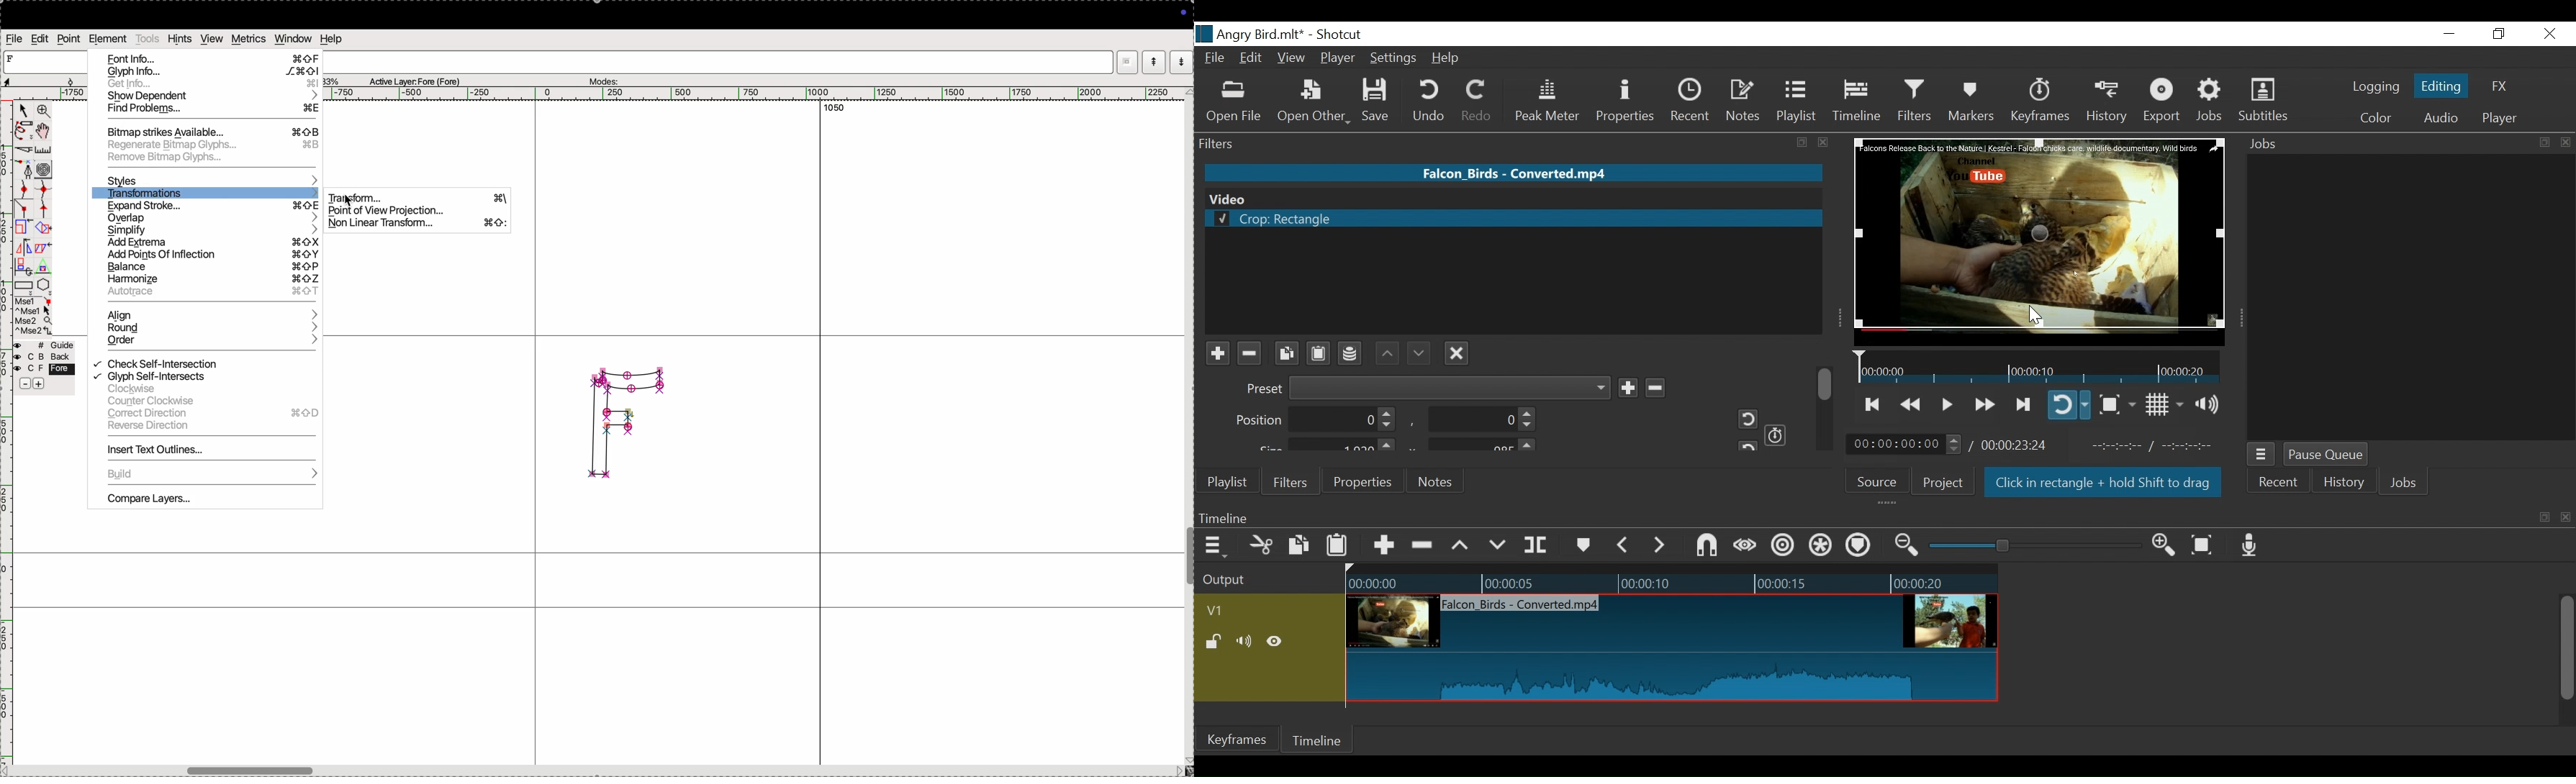 The image size is (2576, 784). What do you see at coordinates (1153, 62) in the screenshot?
I see `mode up` at bounding box center [1153, 62].